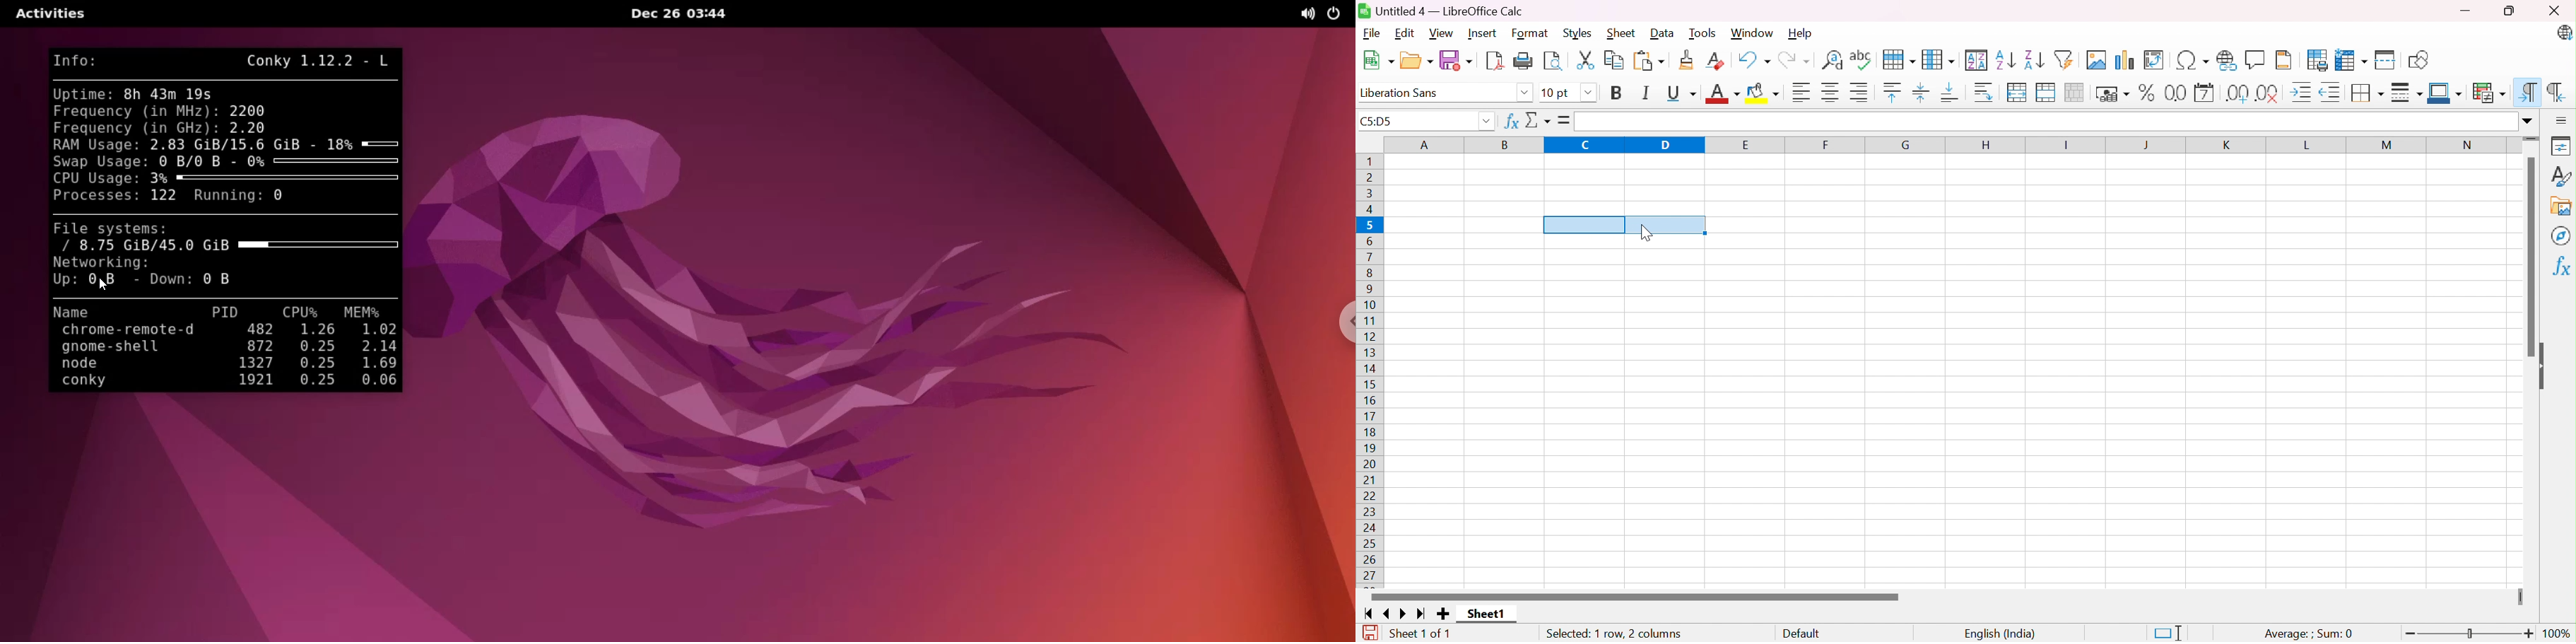  What do you see at coordinates (2464, 11) in the screenshot?
I see `Minimize` at bounding box center [2464, 11].